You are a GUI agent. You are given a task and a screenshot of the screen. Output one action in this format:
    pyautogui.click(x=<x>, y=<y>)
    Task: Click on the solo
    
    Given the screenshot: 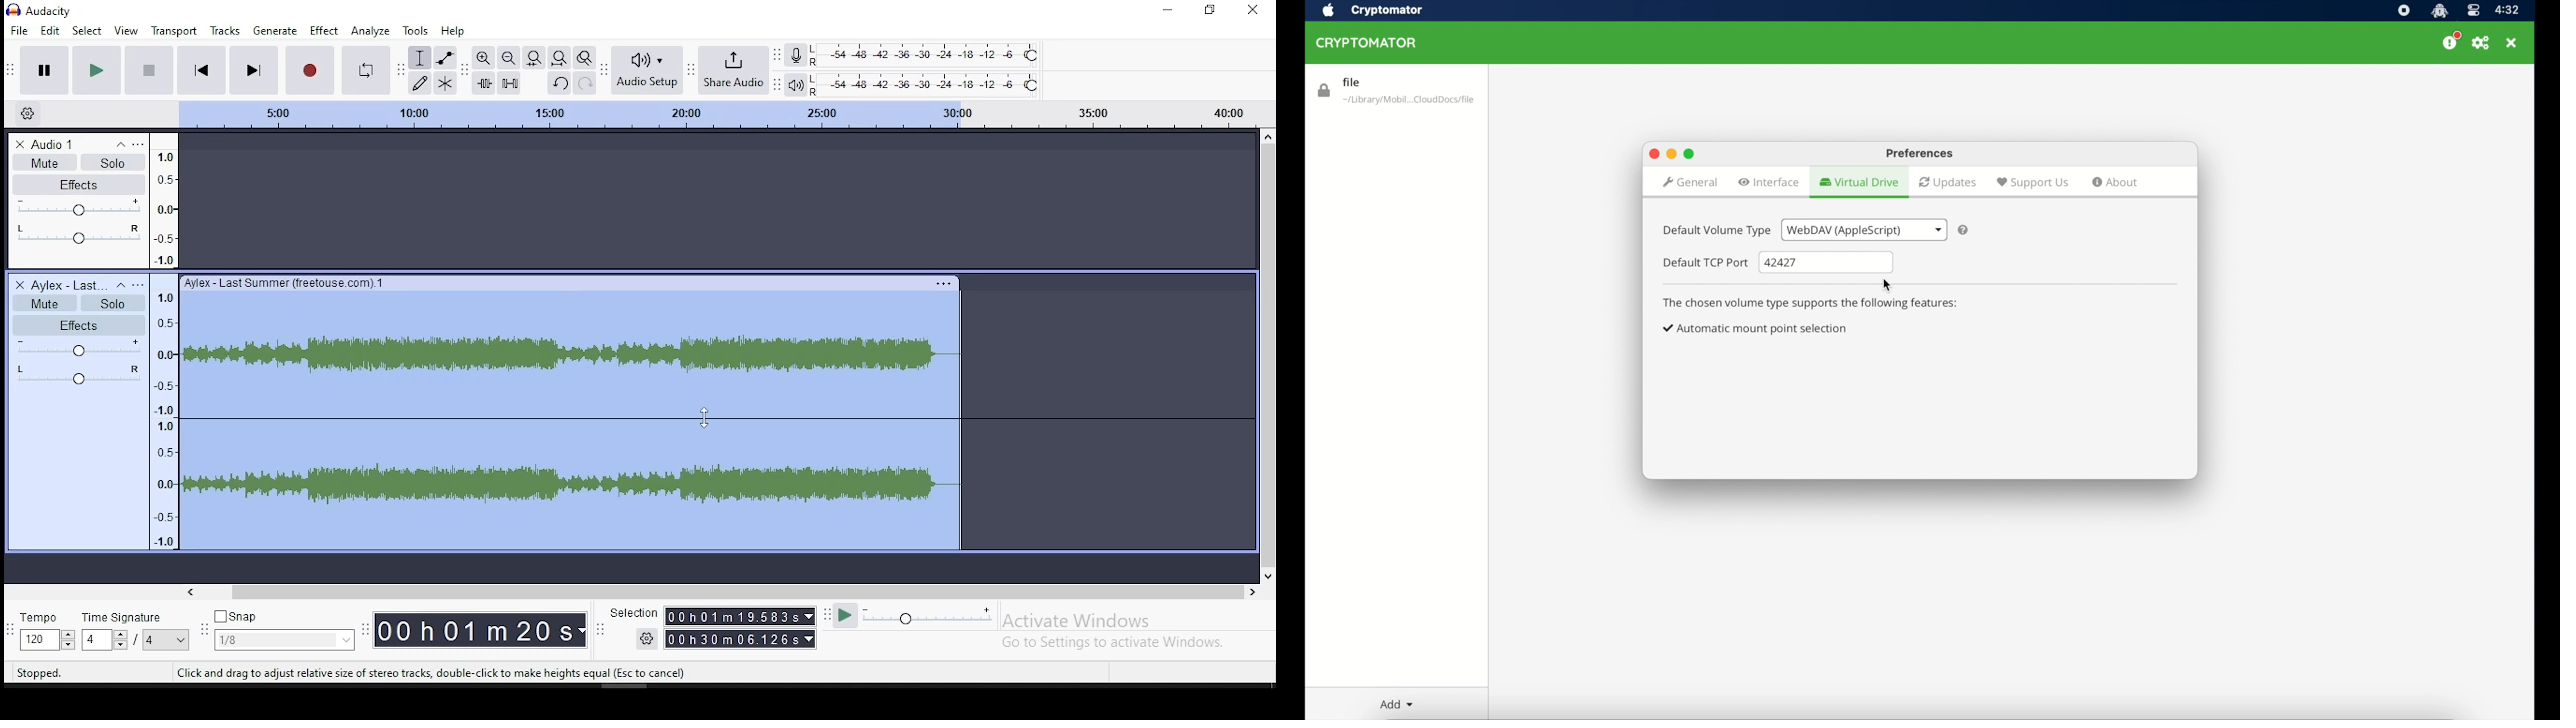 What is the action you would take?
    pyautogui.click(x=113, y=162)
    